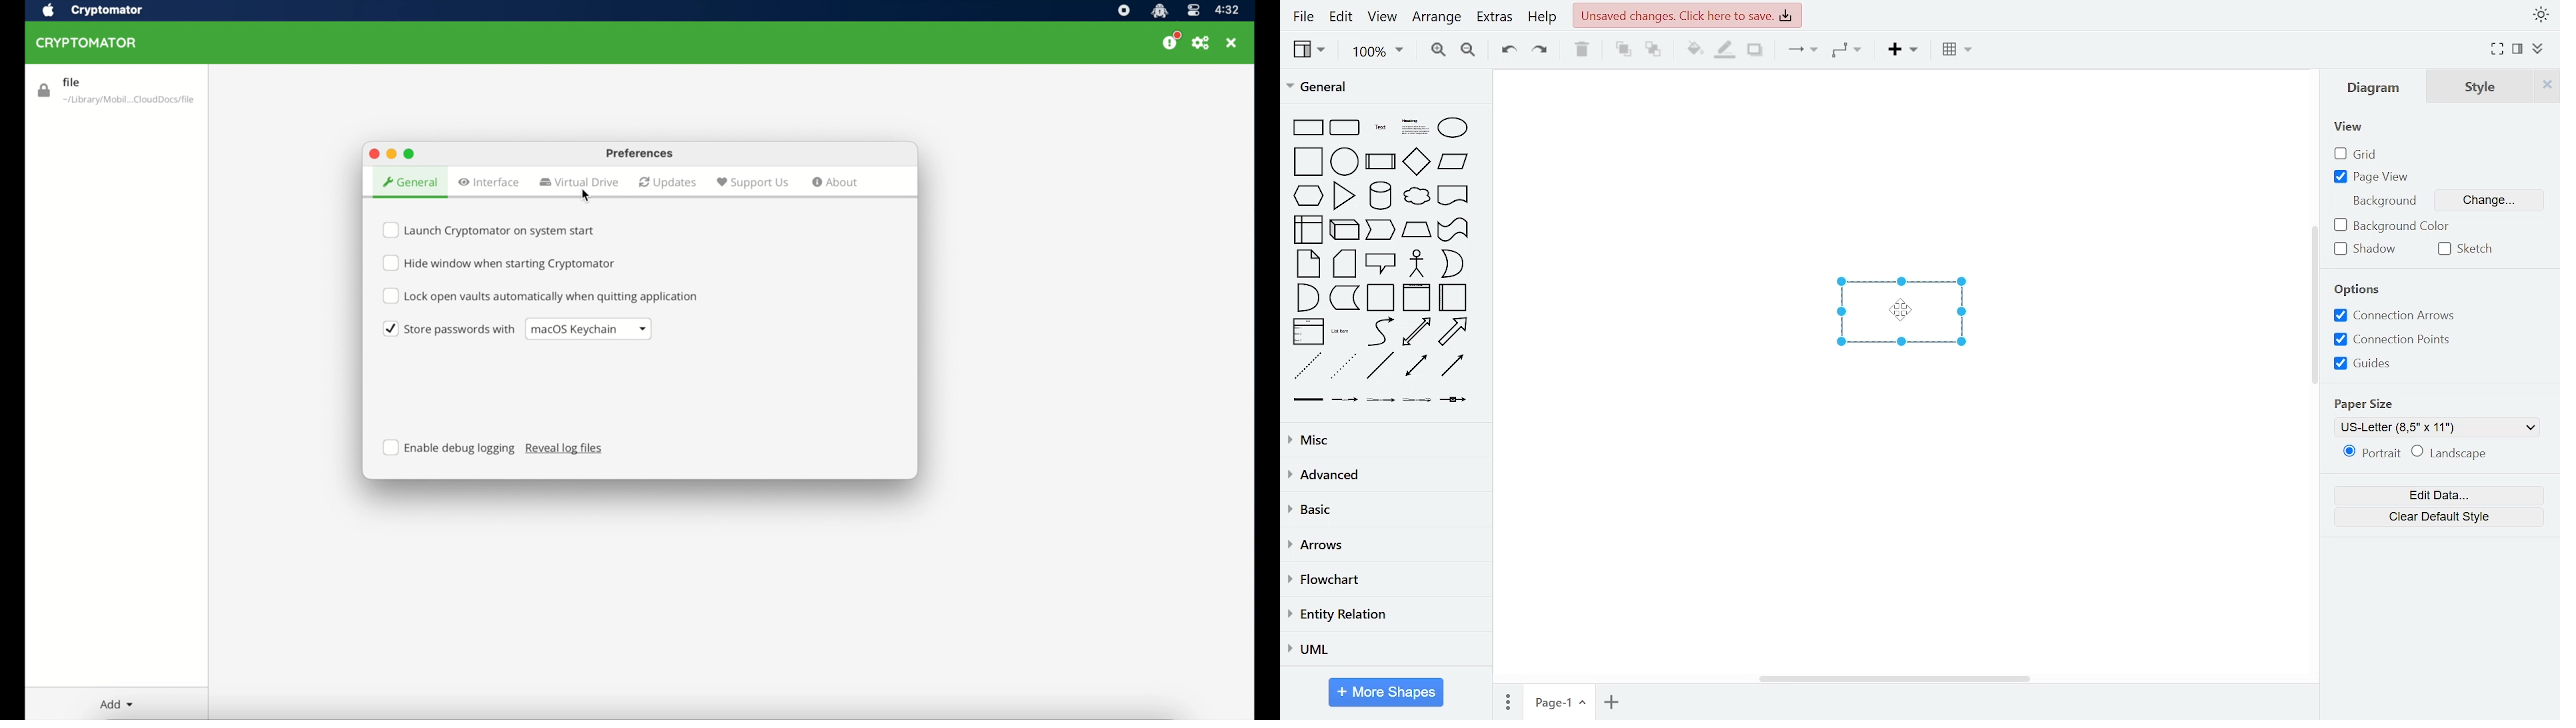 The width and height of the screenshot is (2576, 728). I want to click on horizontal scrollbar, so click(1893, 680).